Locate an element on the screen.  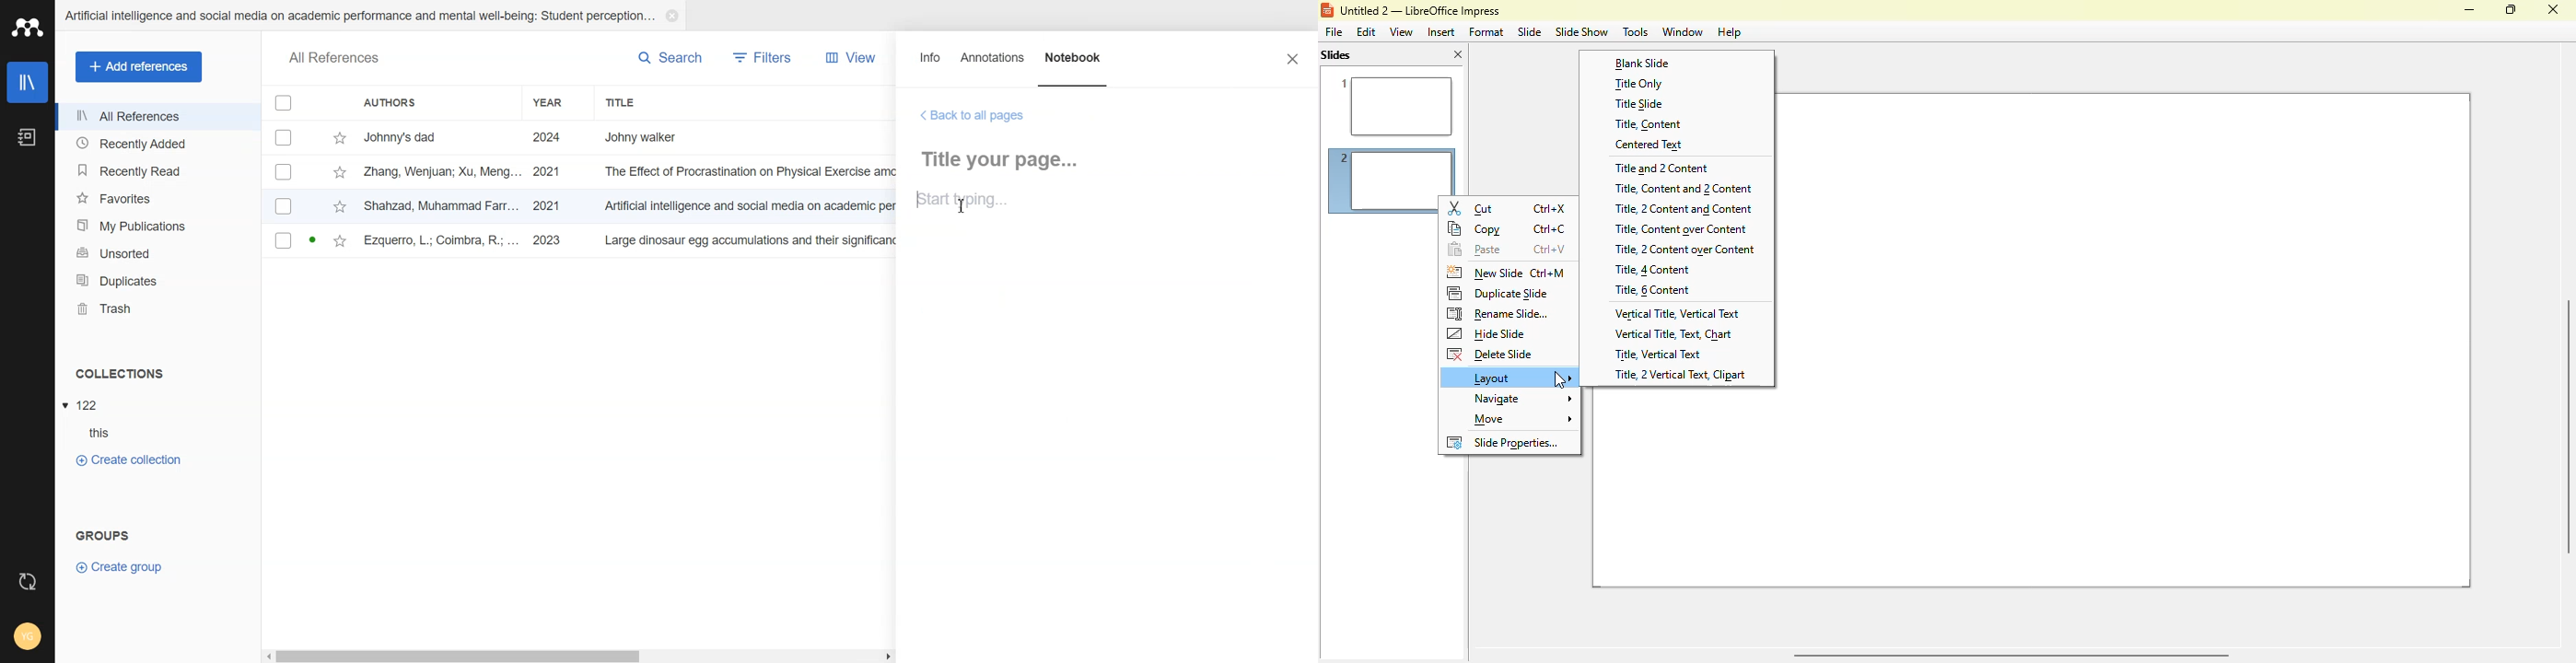
window is located at coordinates (1682, 32).